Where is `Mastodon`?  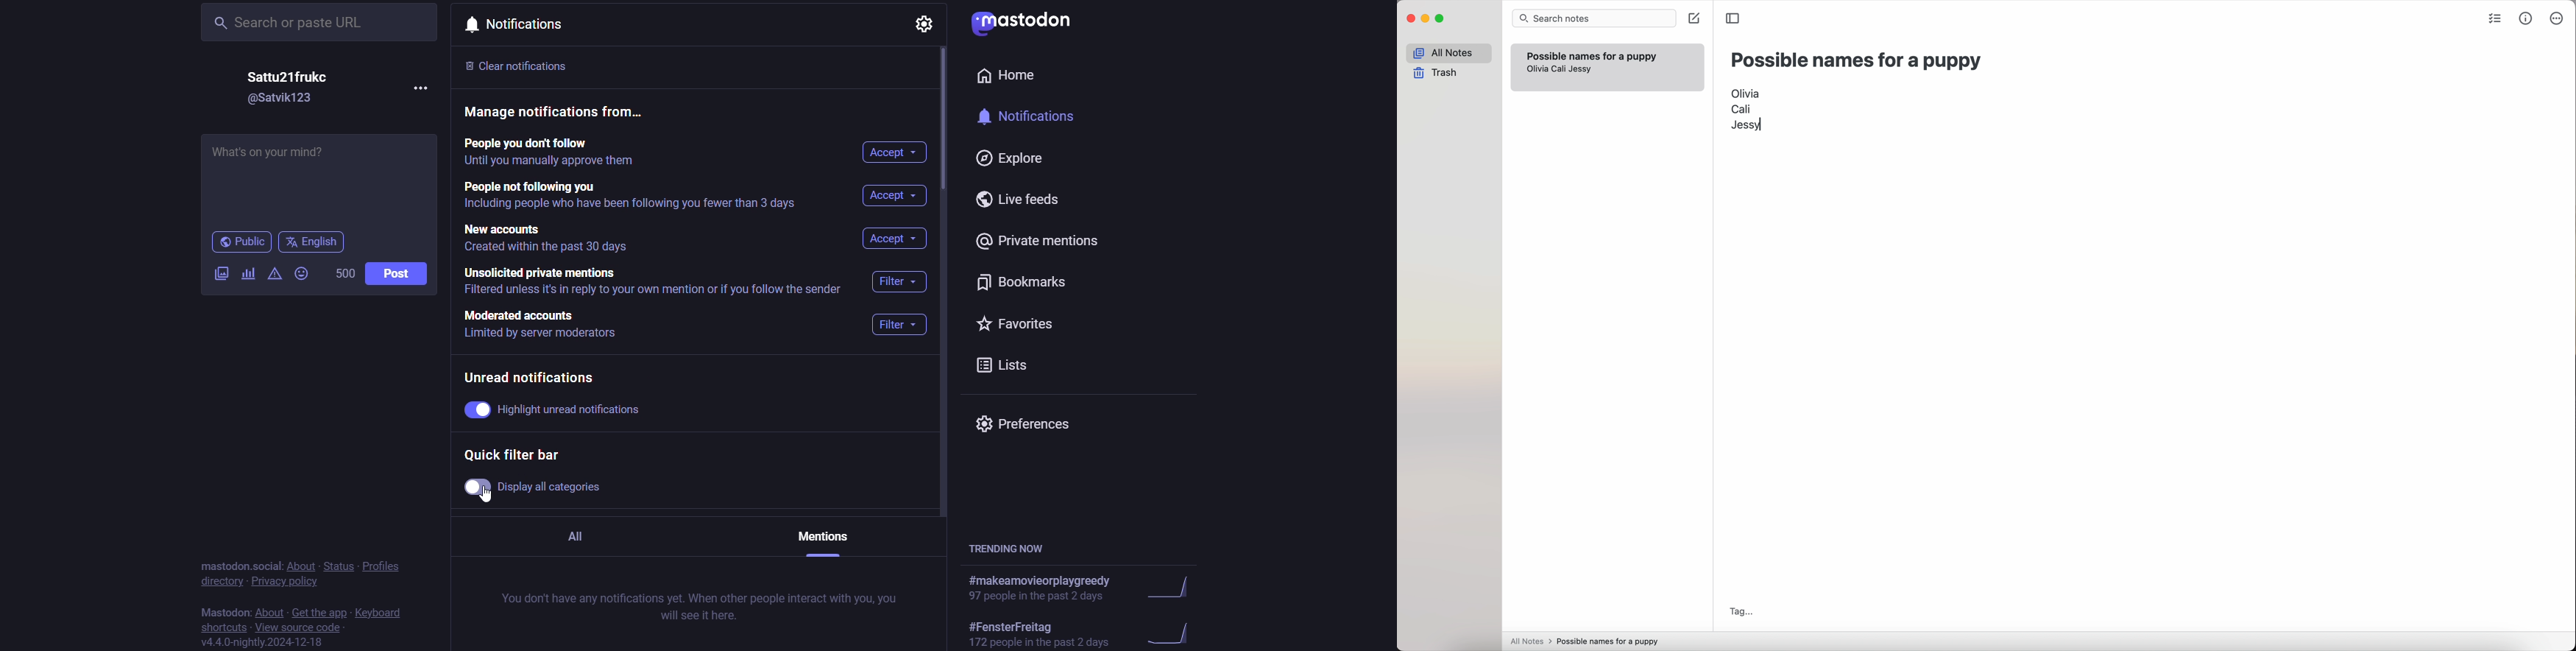 Mastodon is located at coordinates (223, 613).